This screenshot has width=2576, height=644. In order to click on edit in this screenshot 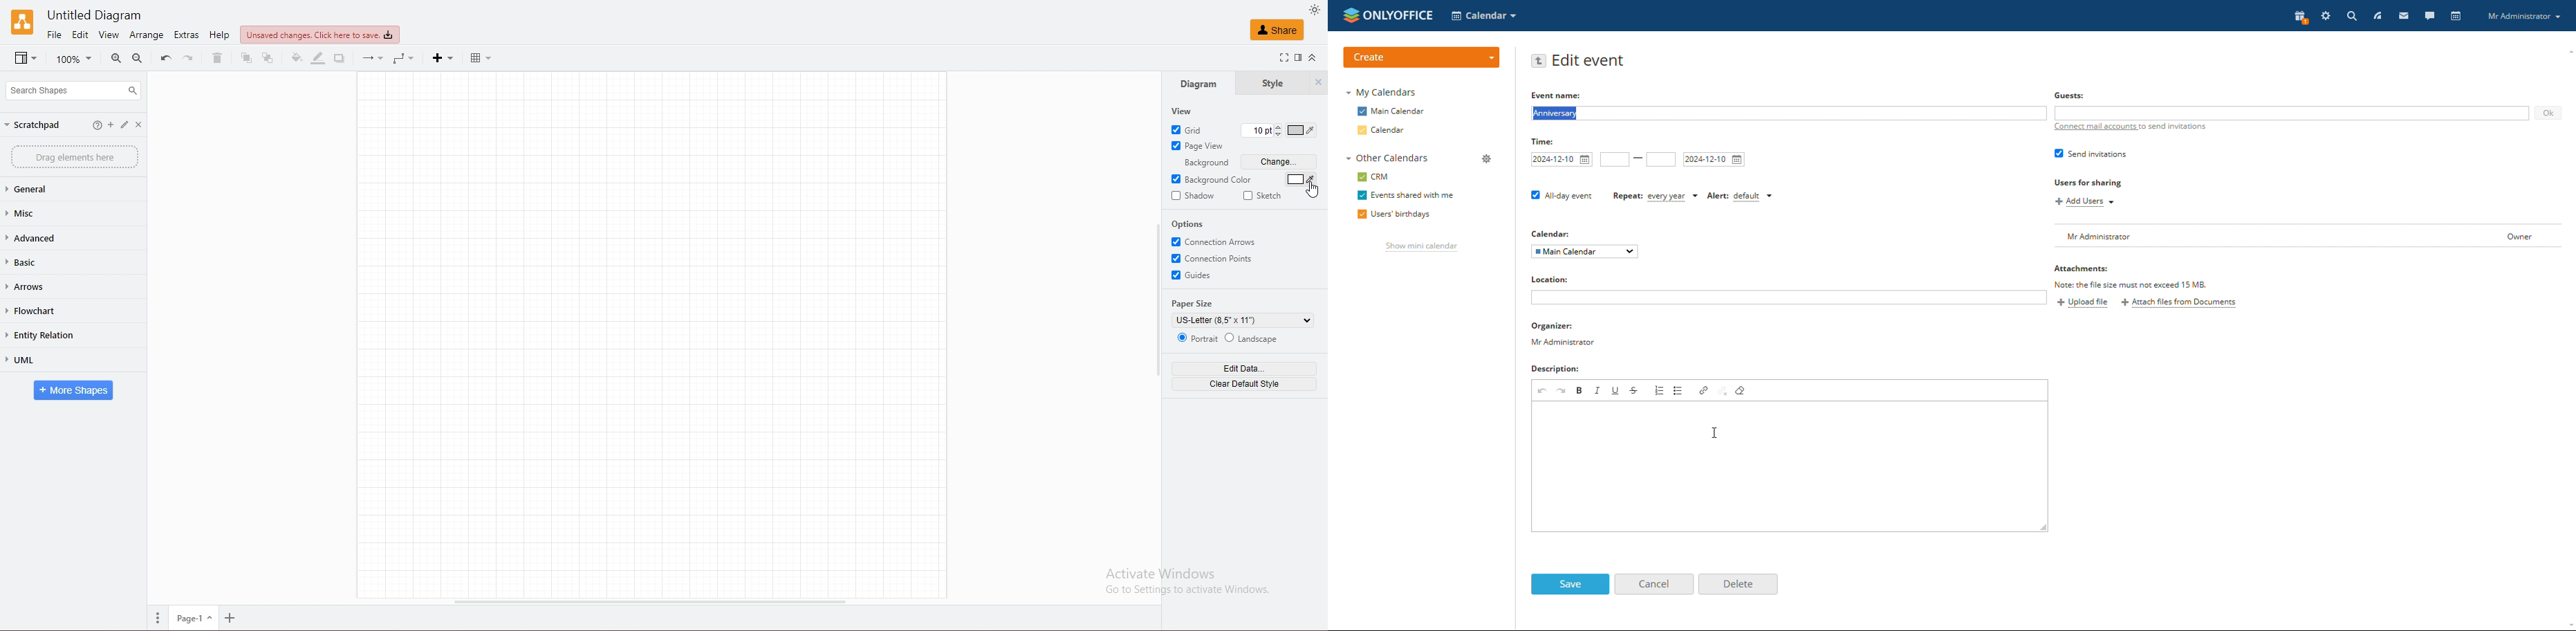, I will do `click(128, 126)`.